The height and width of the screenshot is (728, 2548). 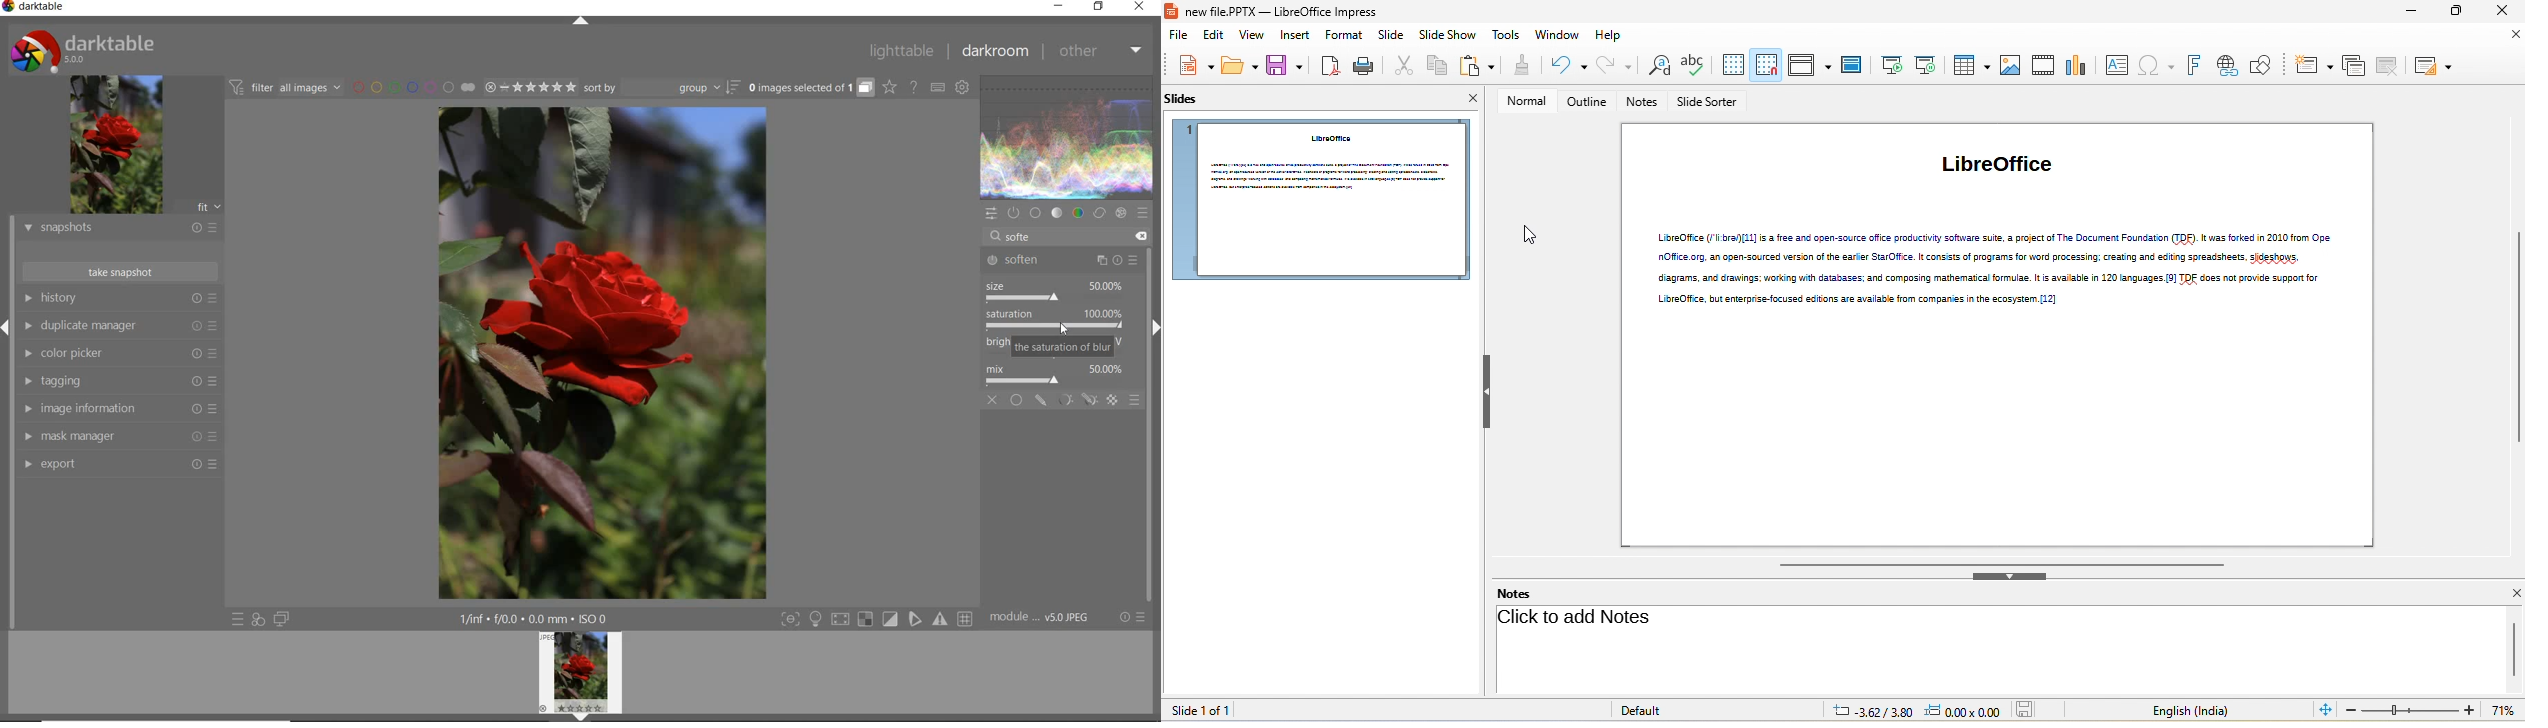 I want to click on help, so click(x=1613, y=35).